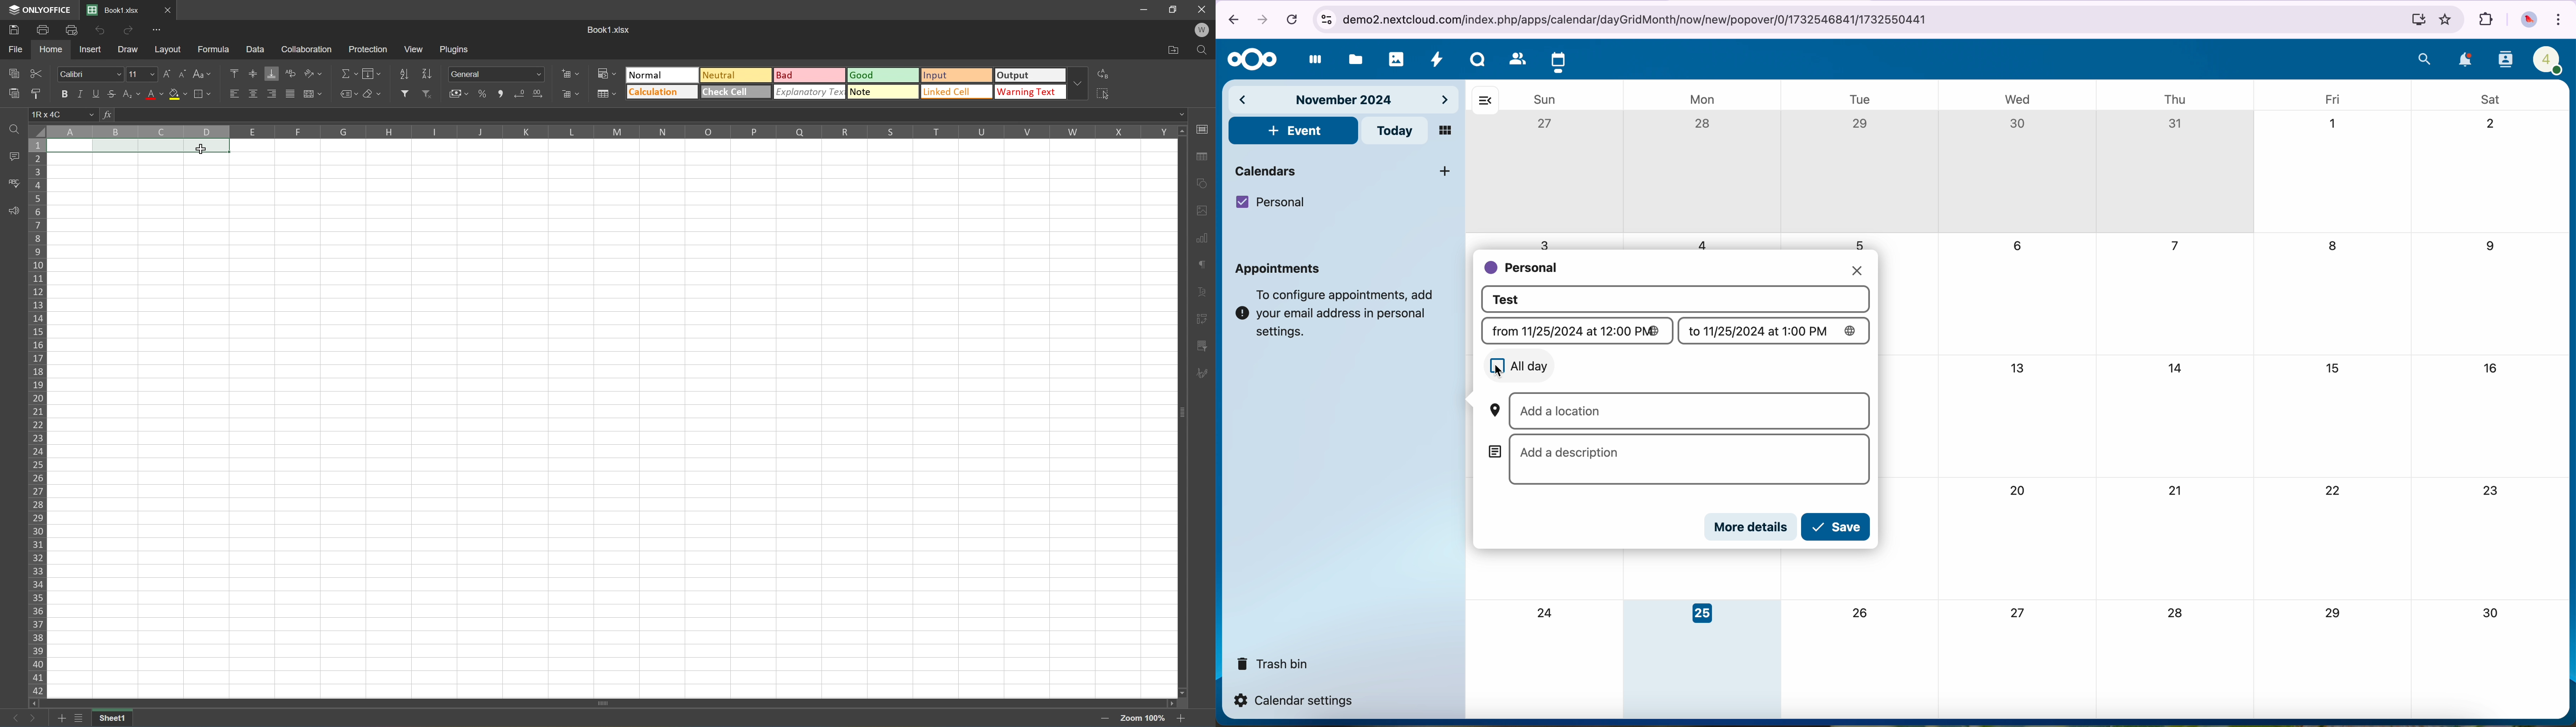 Image resolution: width=2576 pixels, height=728 pixels. I want to click on 31, so click(2175, 125).